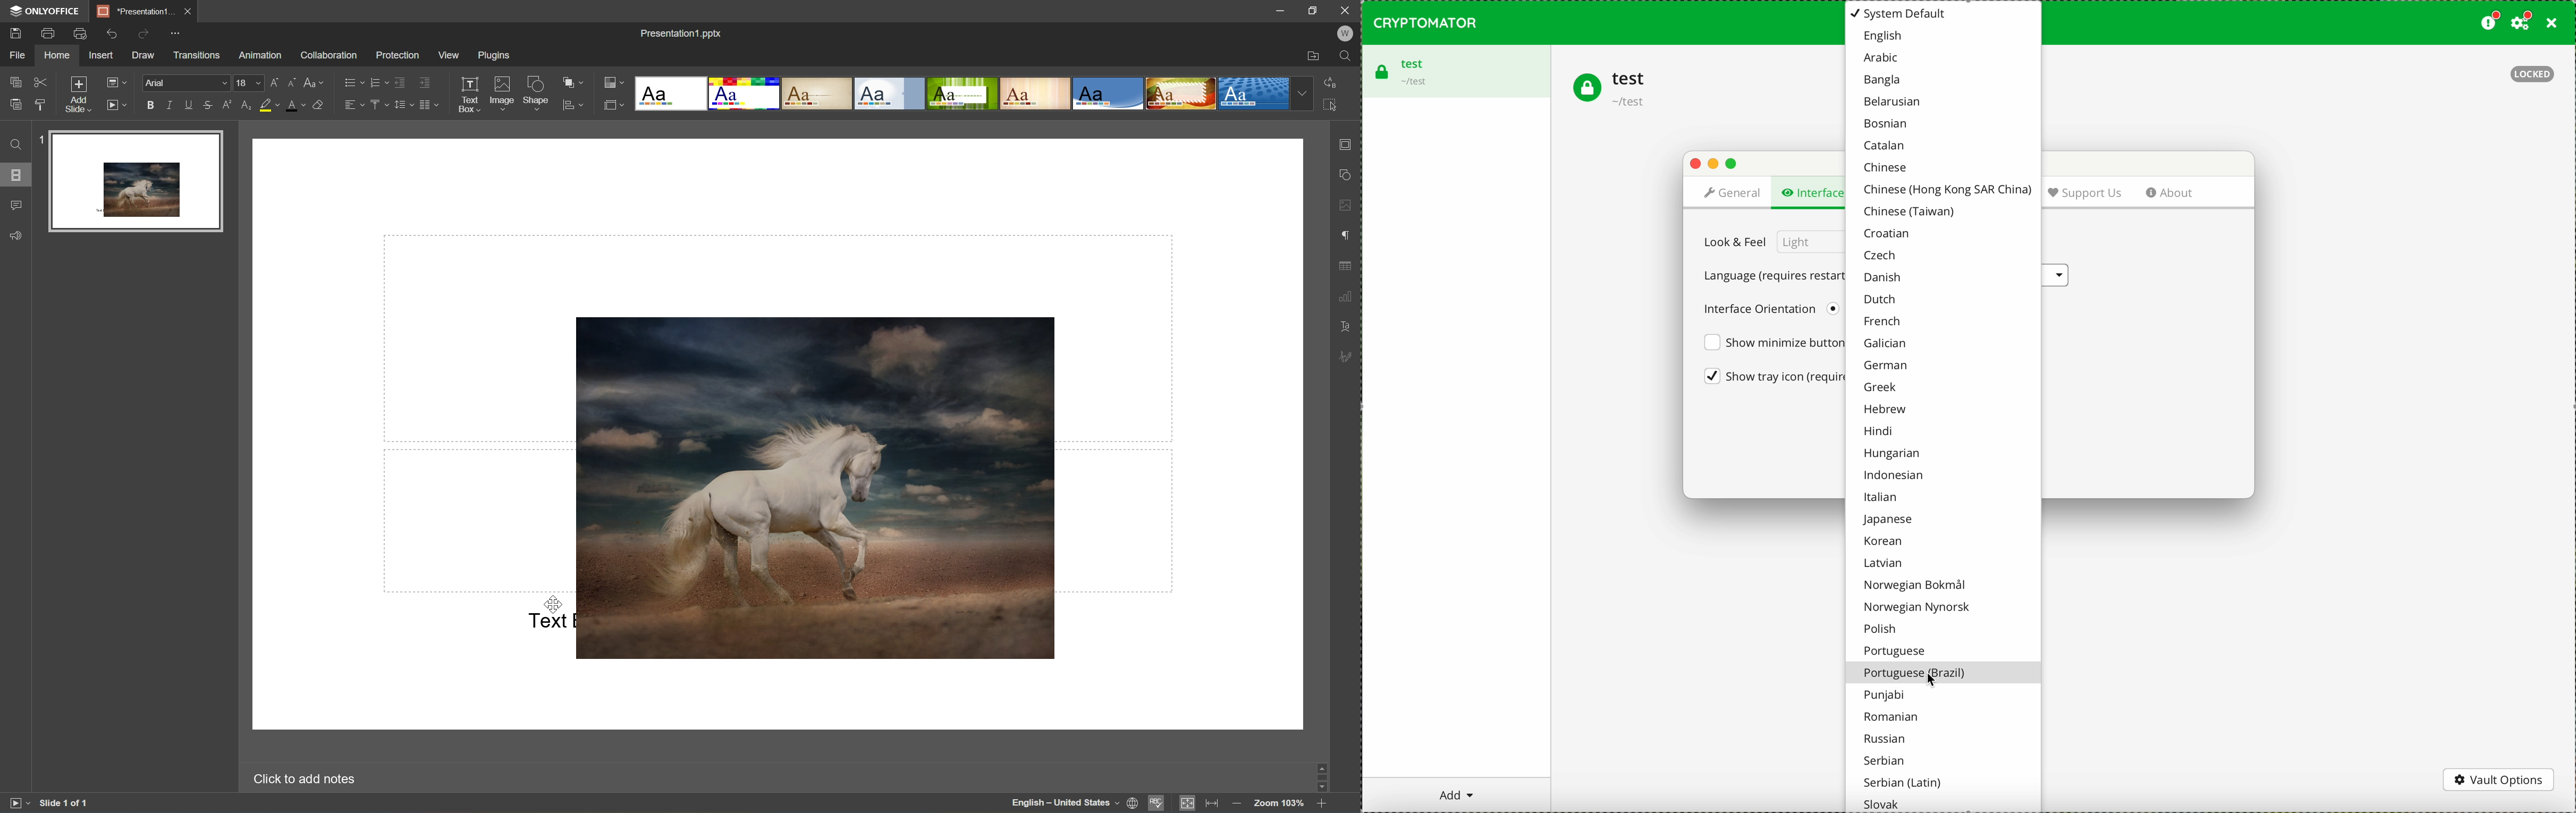 The width and height of the screenshot is (2576, 840). I want to click on Scroll Up, so click(1321, 763).